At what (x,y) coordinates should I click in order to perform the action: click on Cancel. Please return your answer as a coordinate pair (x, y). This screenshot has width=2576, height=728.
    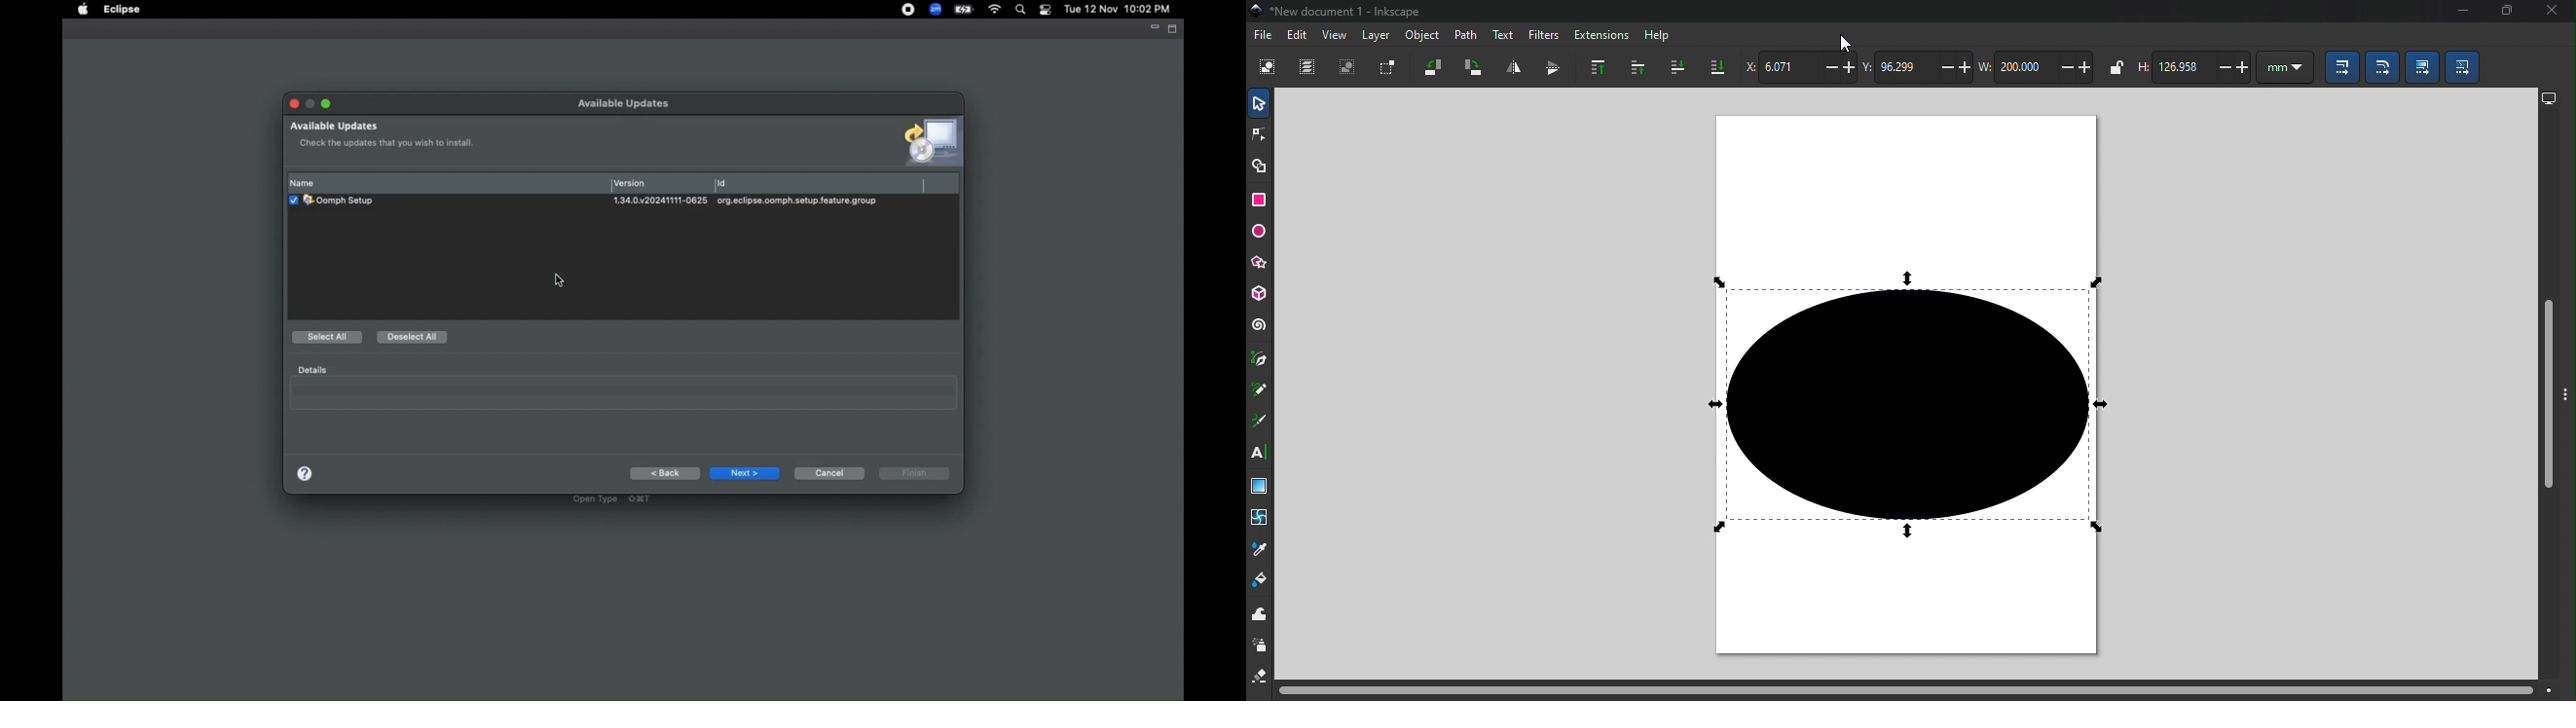
    Looking at the image, I should click on (829, 473).